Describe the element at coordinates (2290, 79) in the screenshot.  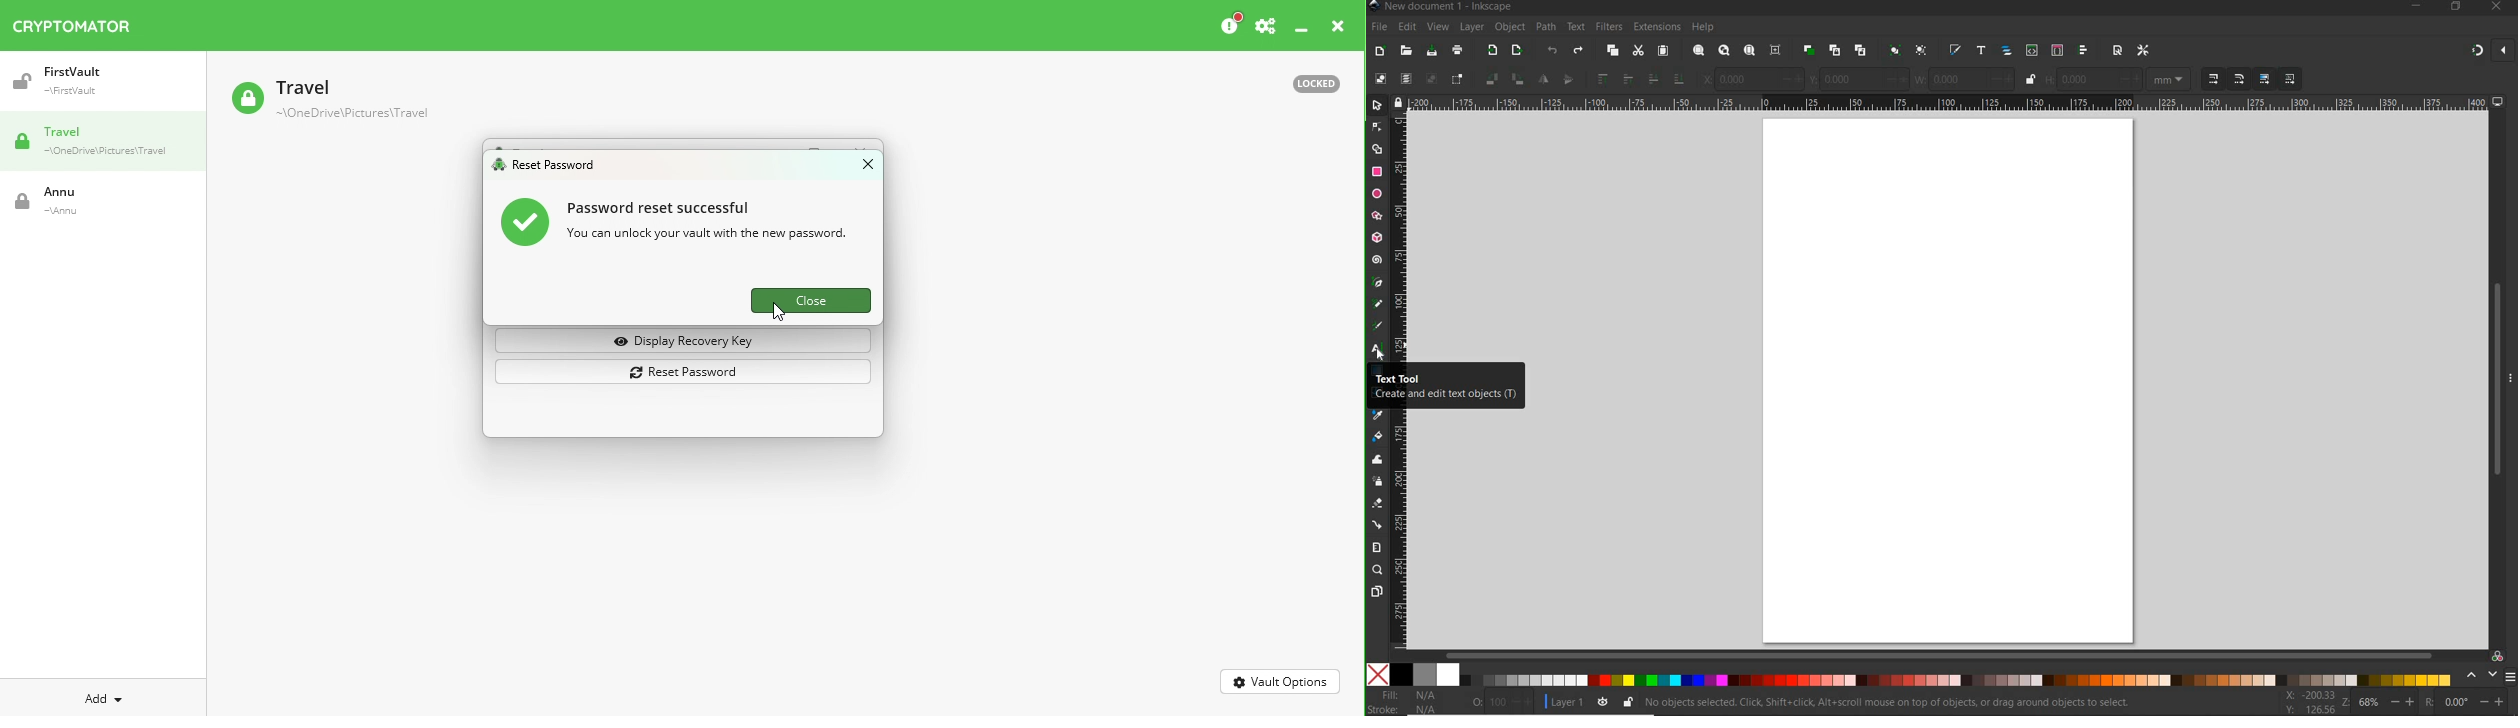
I see `move patterns` at that location.